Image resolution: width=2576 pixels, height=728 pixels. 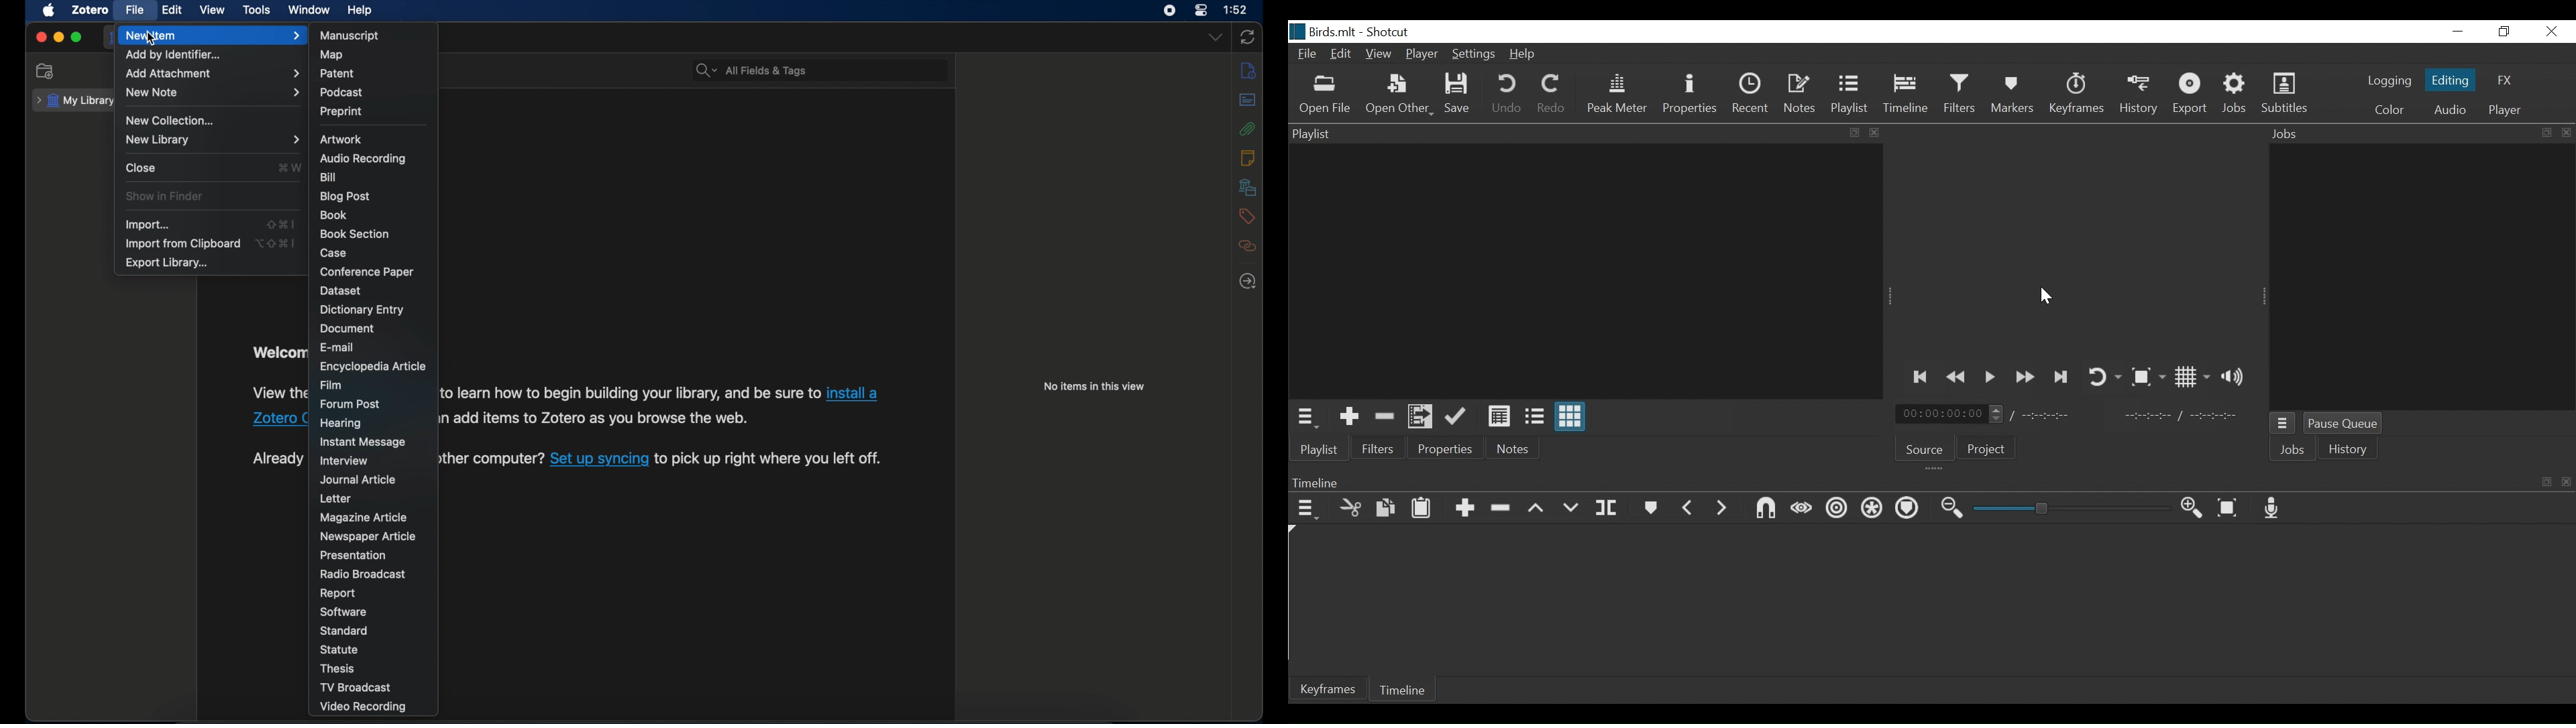 I want to click on Markers, so click(x=1652, y=507).